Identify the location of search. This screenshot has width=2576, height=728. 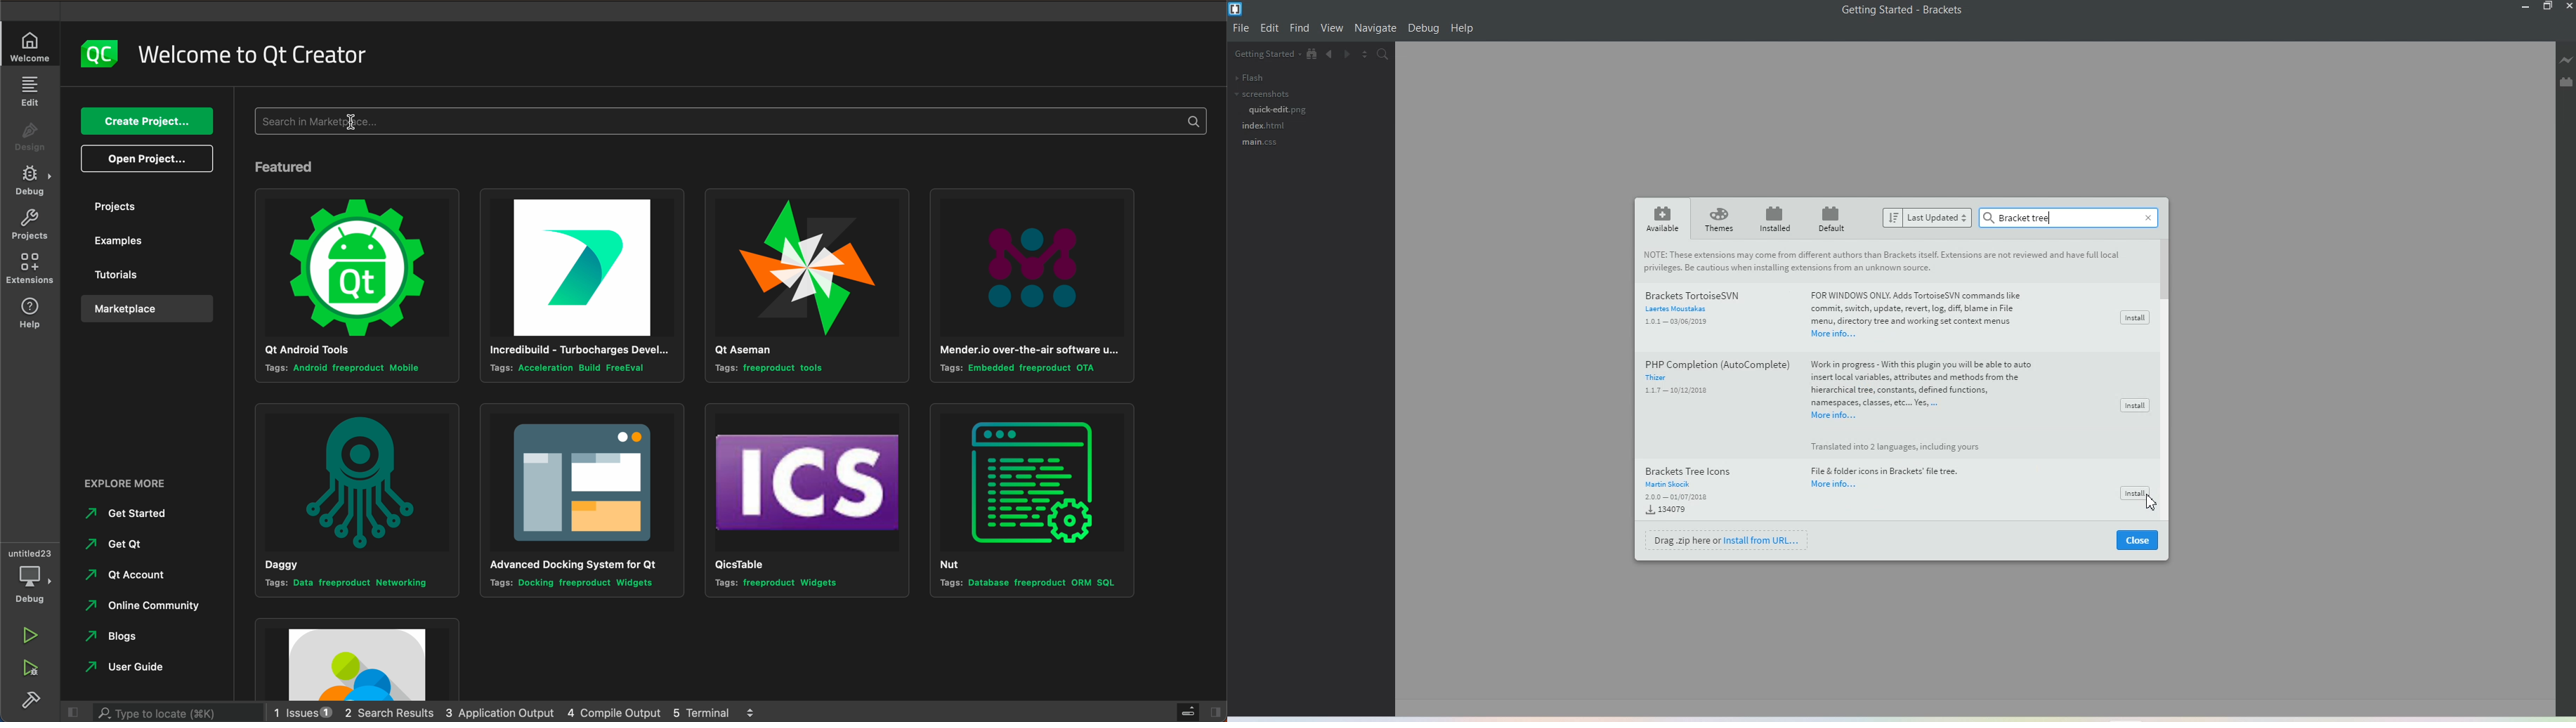
(175, 713).